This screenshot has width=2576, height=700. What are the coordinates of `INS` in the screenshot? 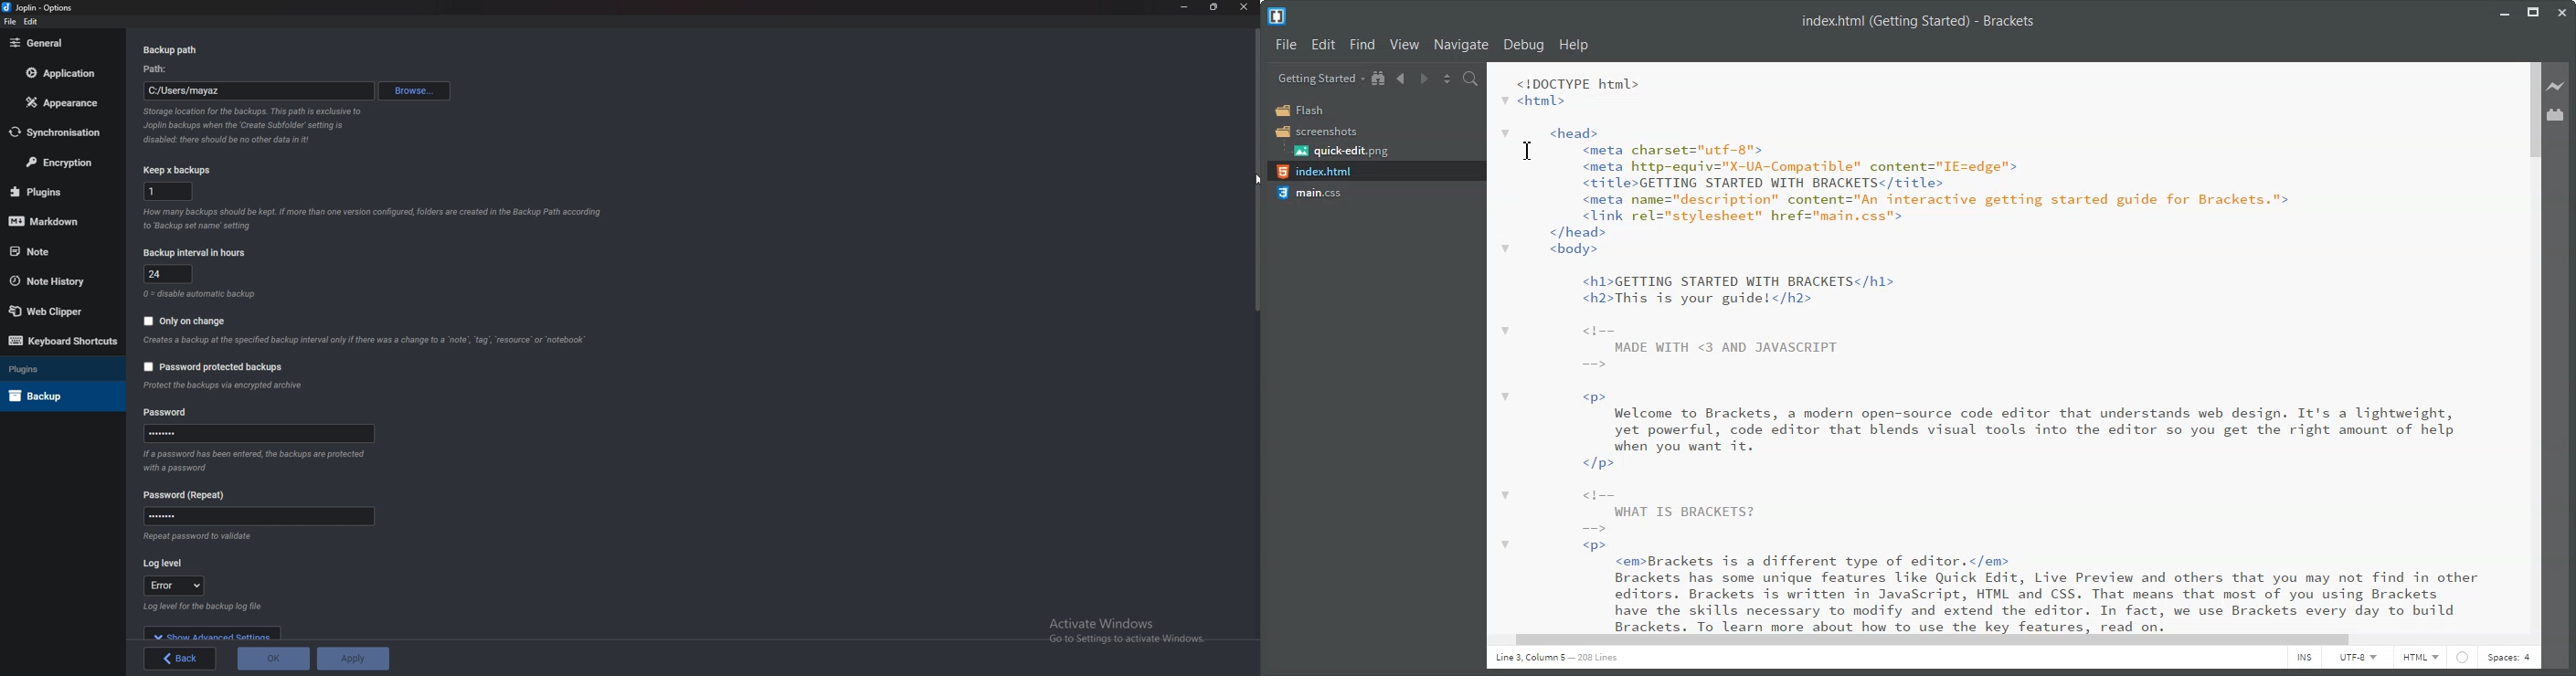 It's located at (2304, 658).